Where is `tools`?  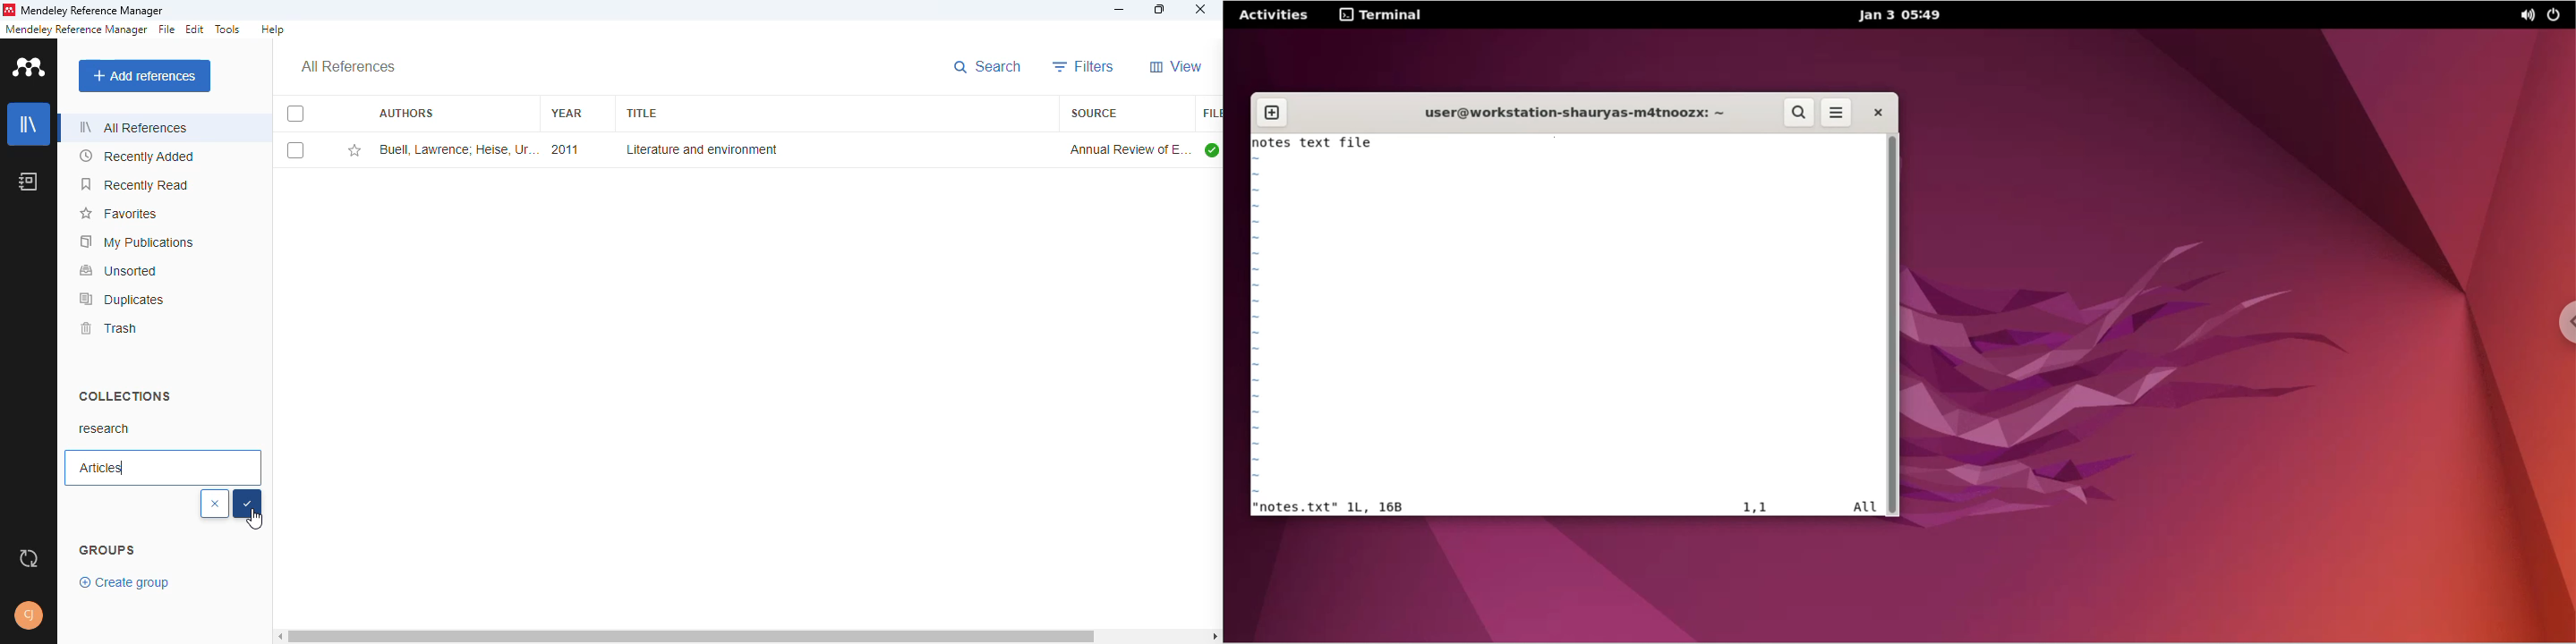
tools is located at coordinates (228, 30).